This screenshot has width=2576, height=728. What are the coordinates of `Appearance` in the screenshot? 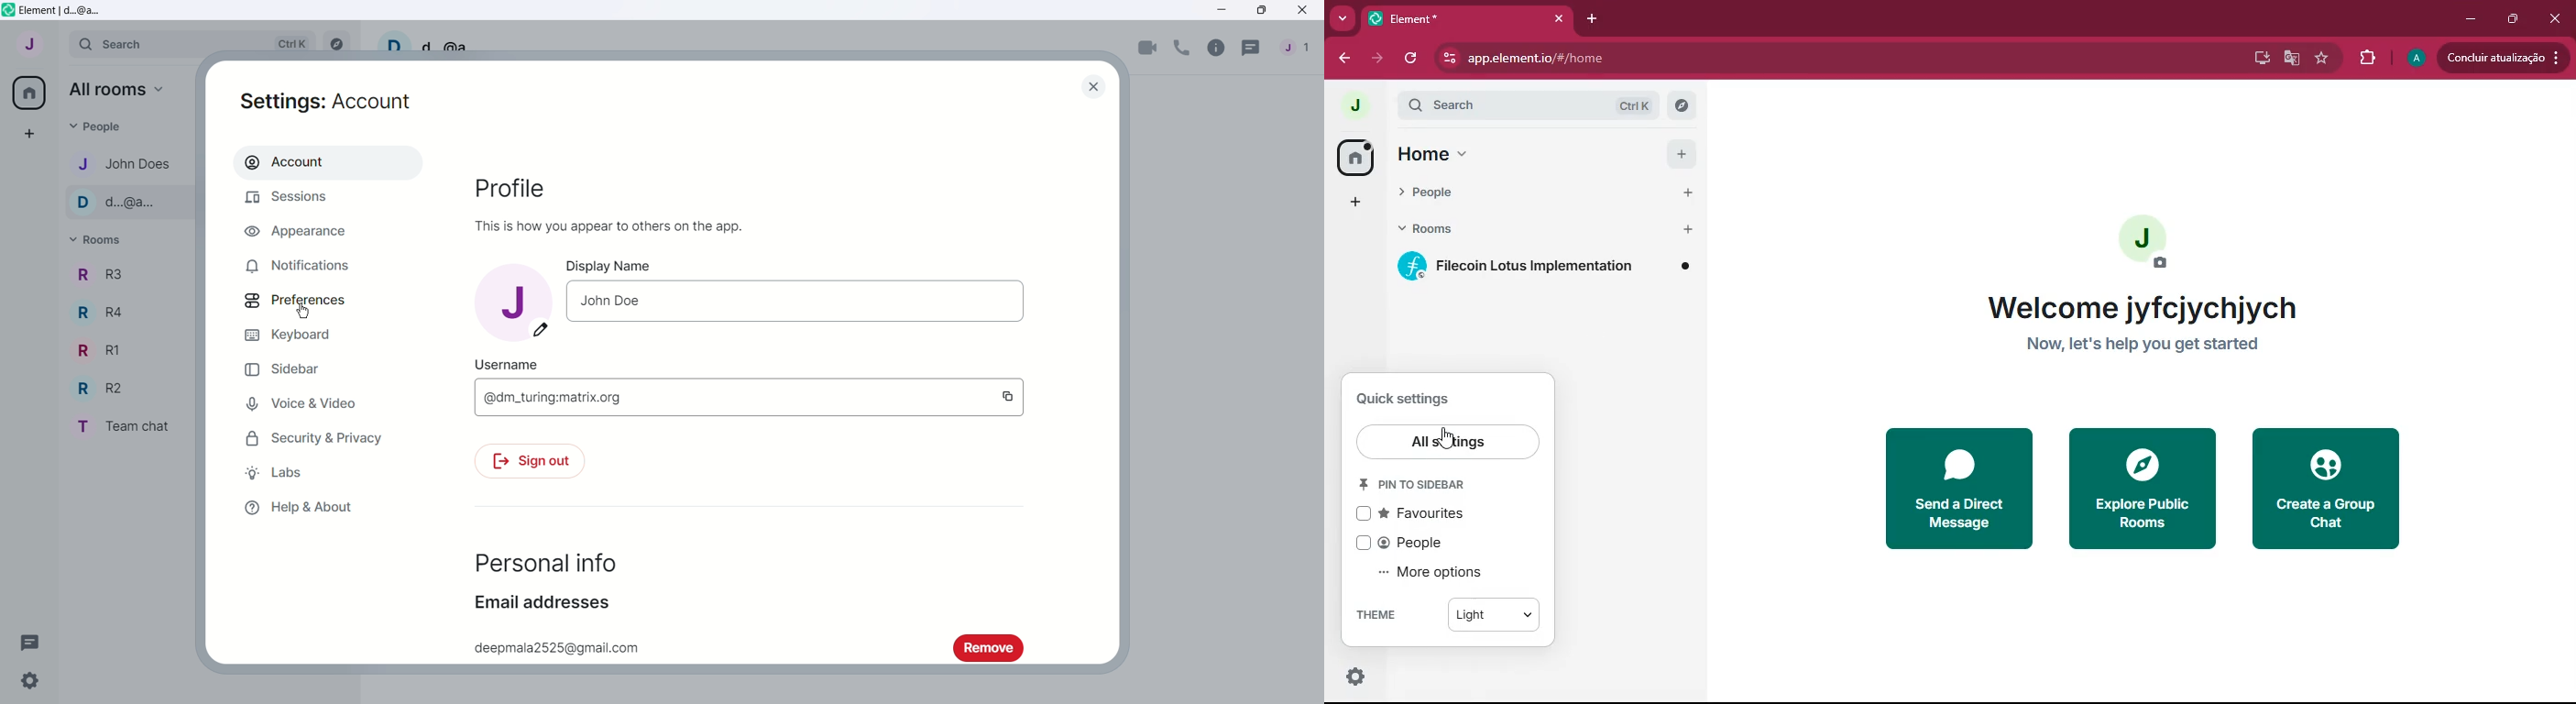 It's located at (324, 229).